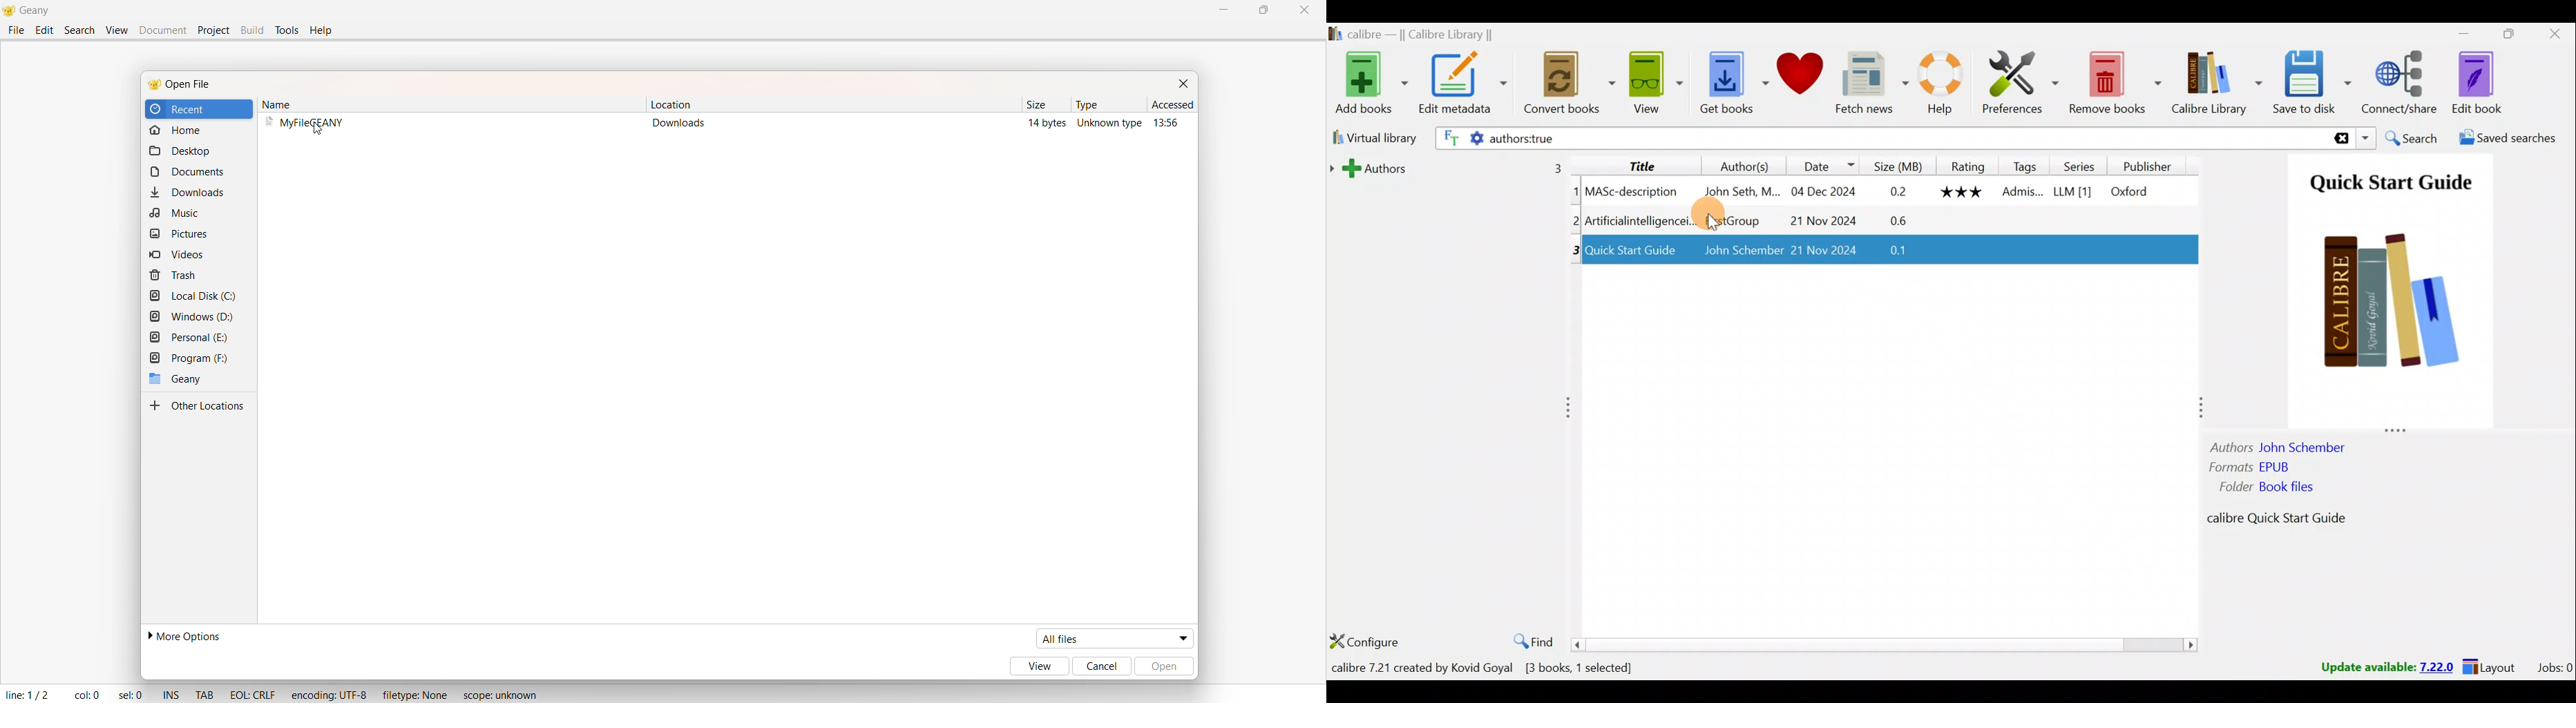  I want to click on Statistics, so click(1507, 667).